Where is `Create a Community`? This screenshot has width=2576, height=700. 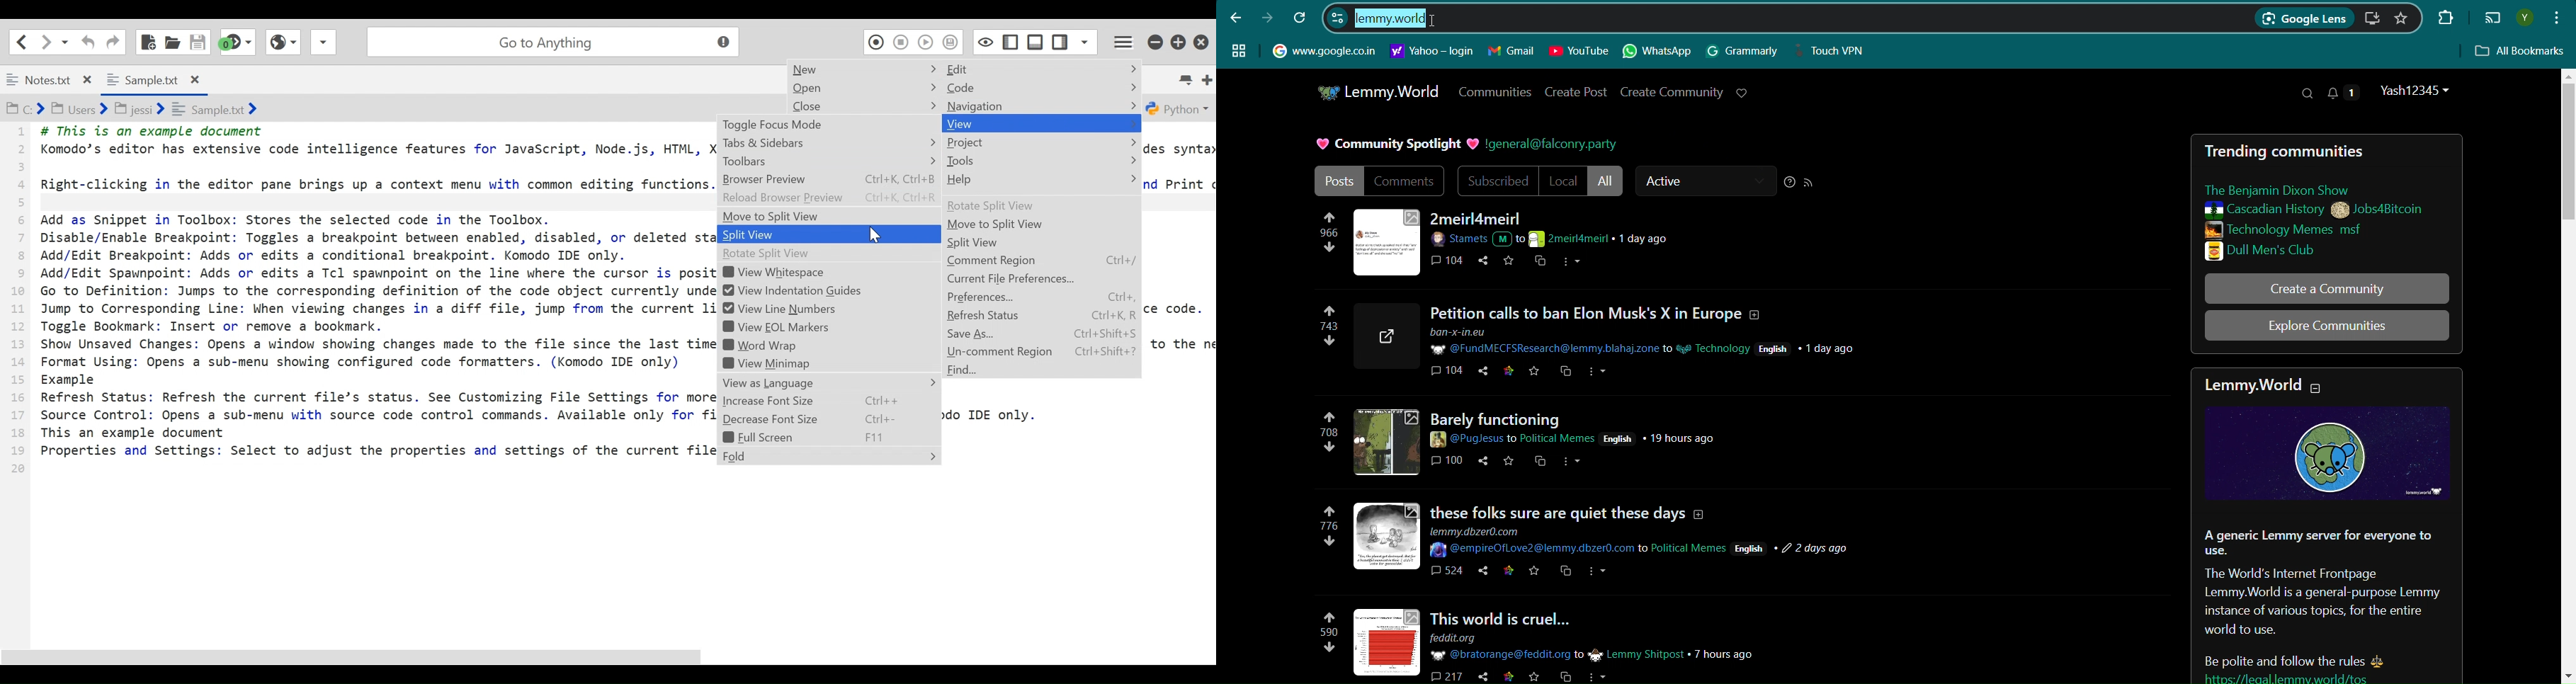 Create a Community is located at coordinates (2327, 288).